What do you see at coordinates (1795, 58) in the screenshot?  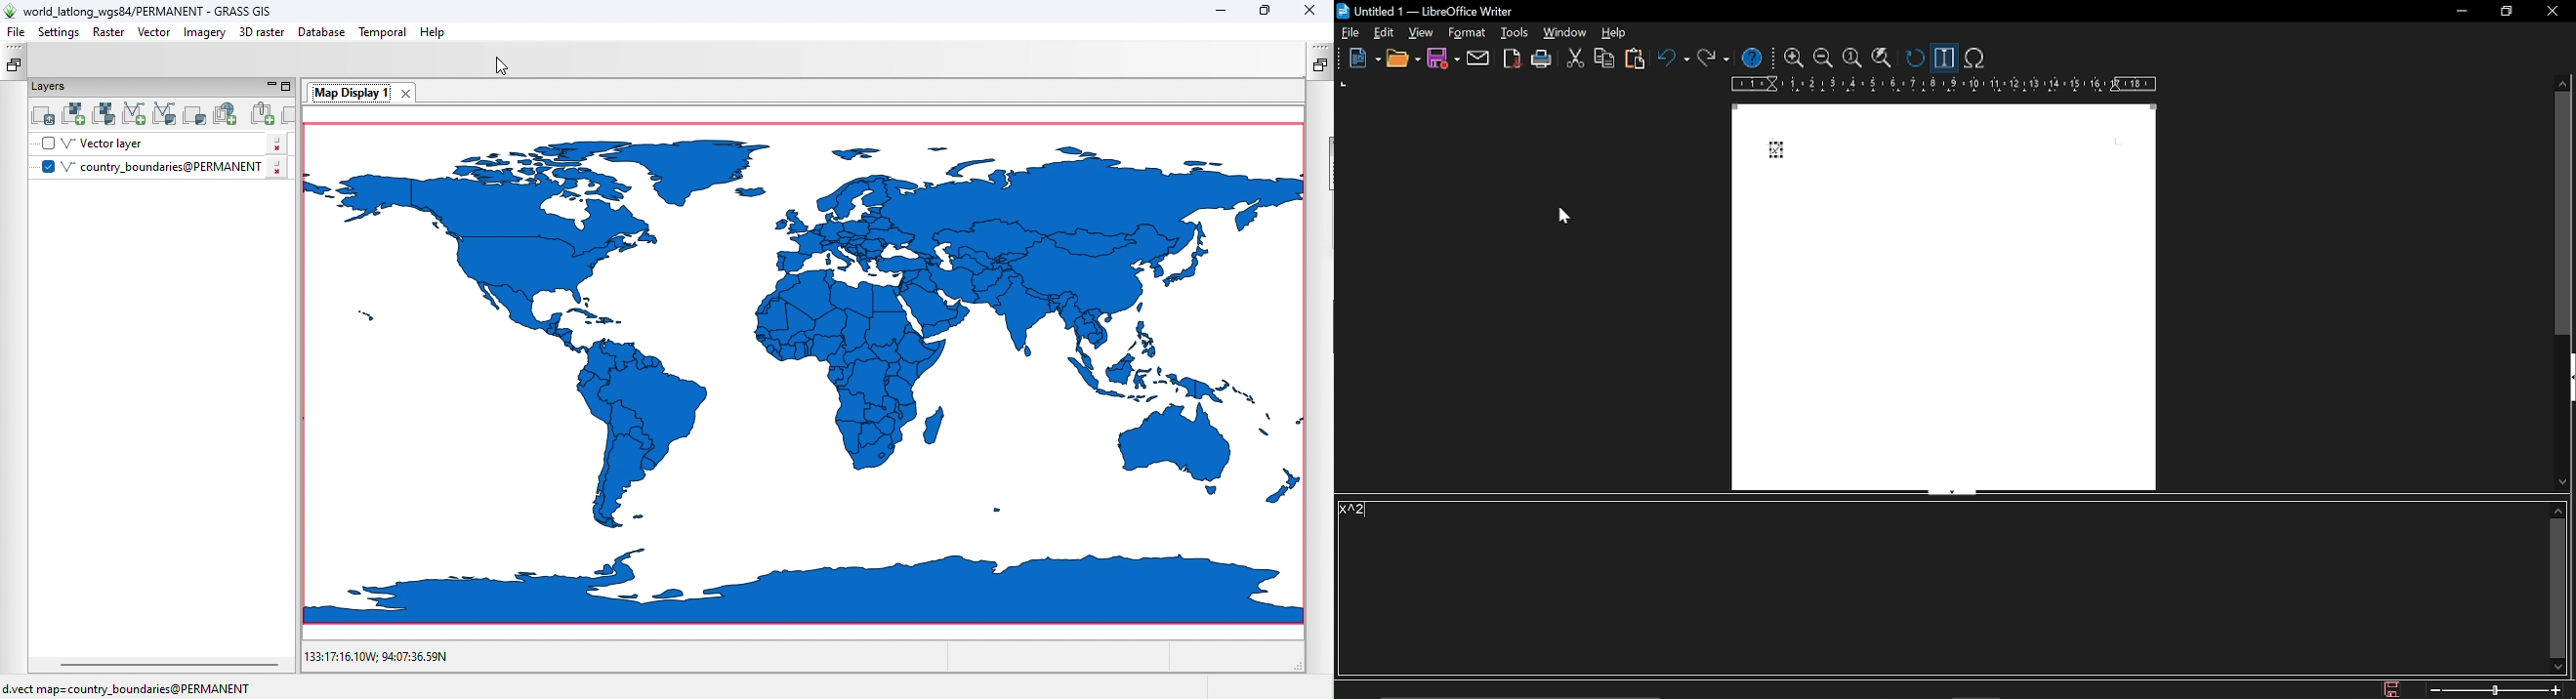 I see `zoom in` at bounding box center [1795, 58].